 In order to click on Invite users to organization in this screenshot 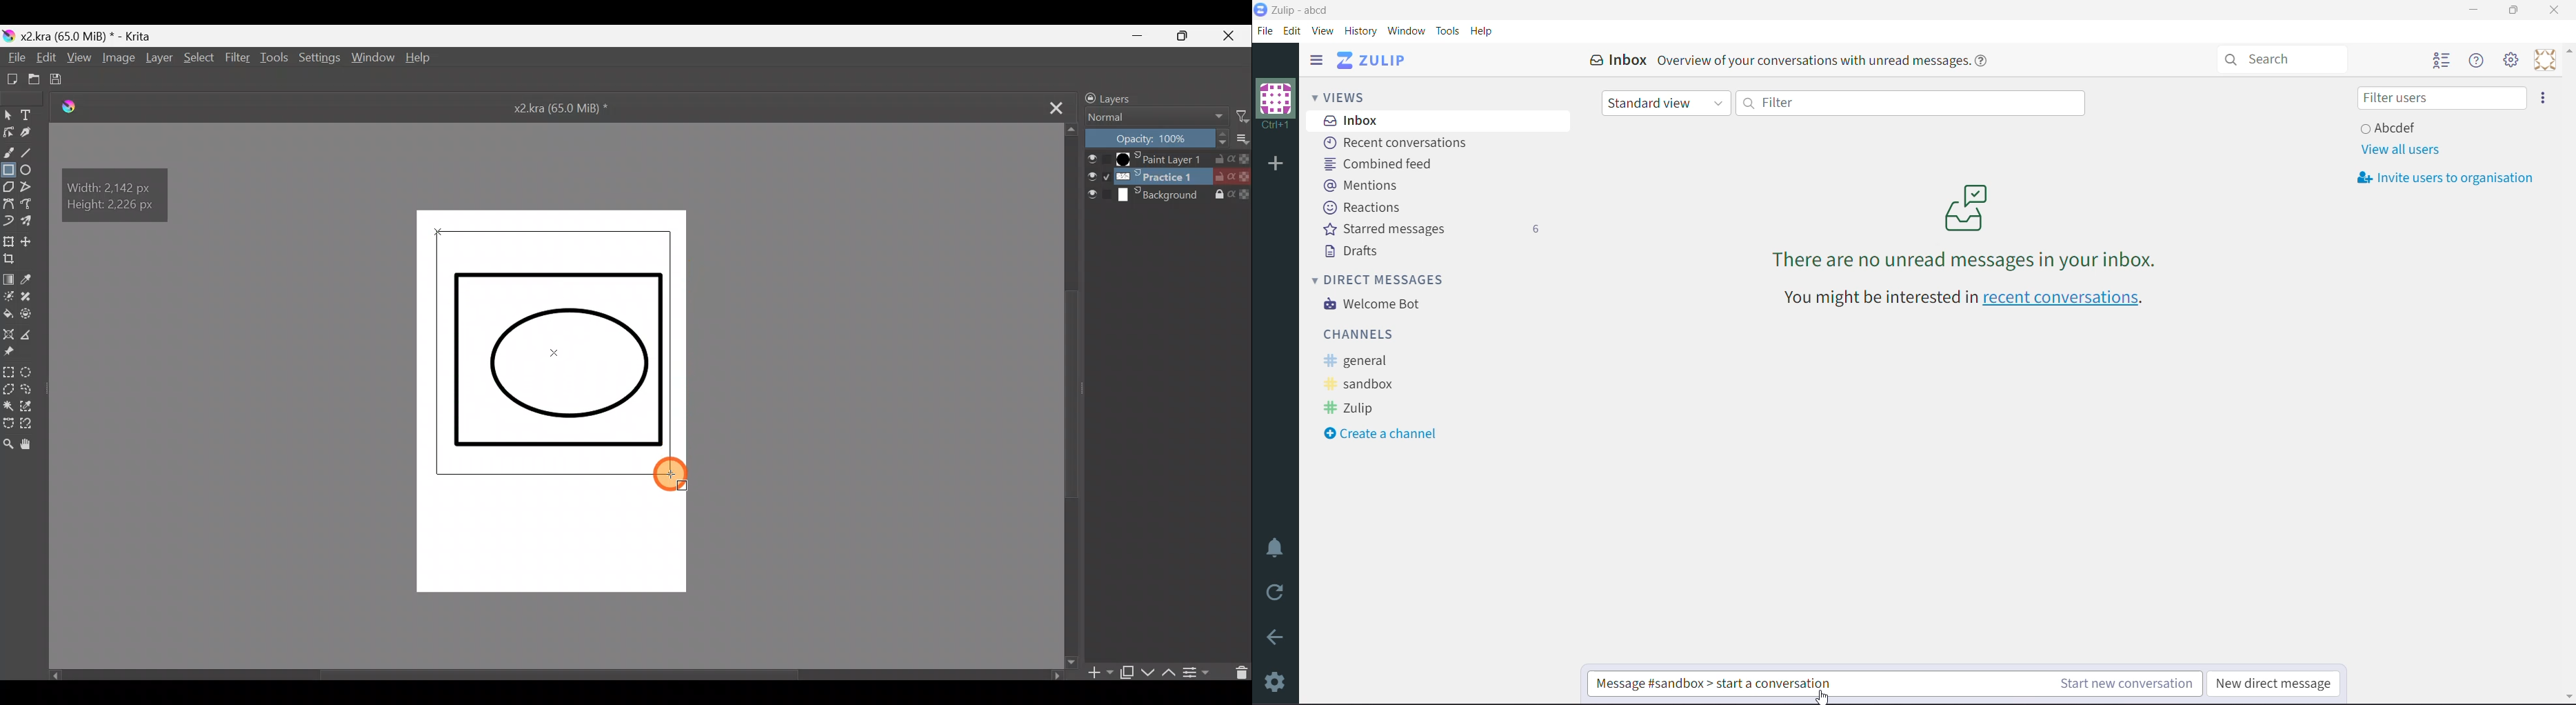, I will do `click(2544, 98)`.